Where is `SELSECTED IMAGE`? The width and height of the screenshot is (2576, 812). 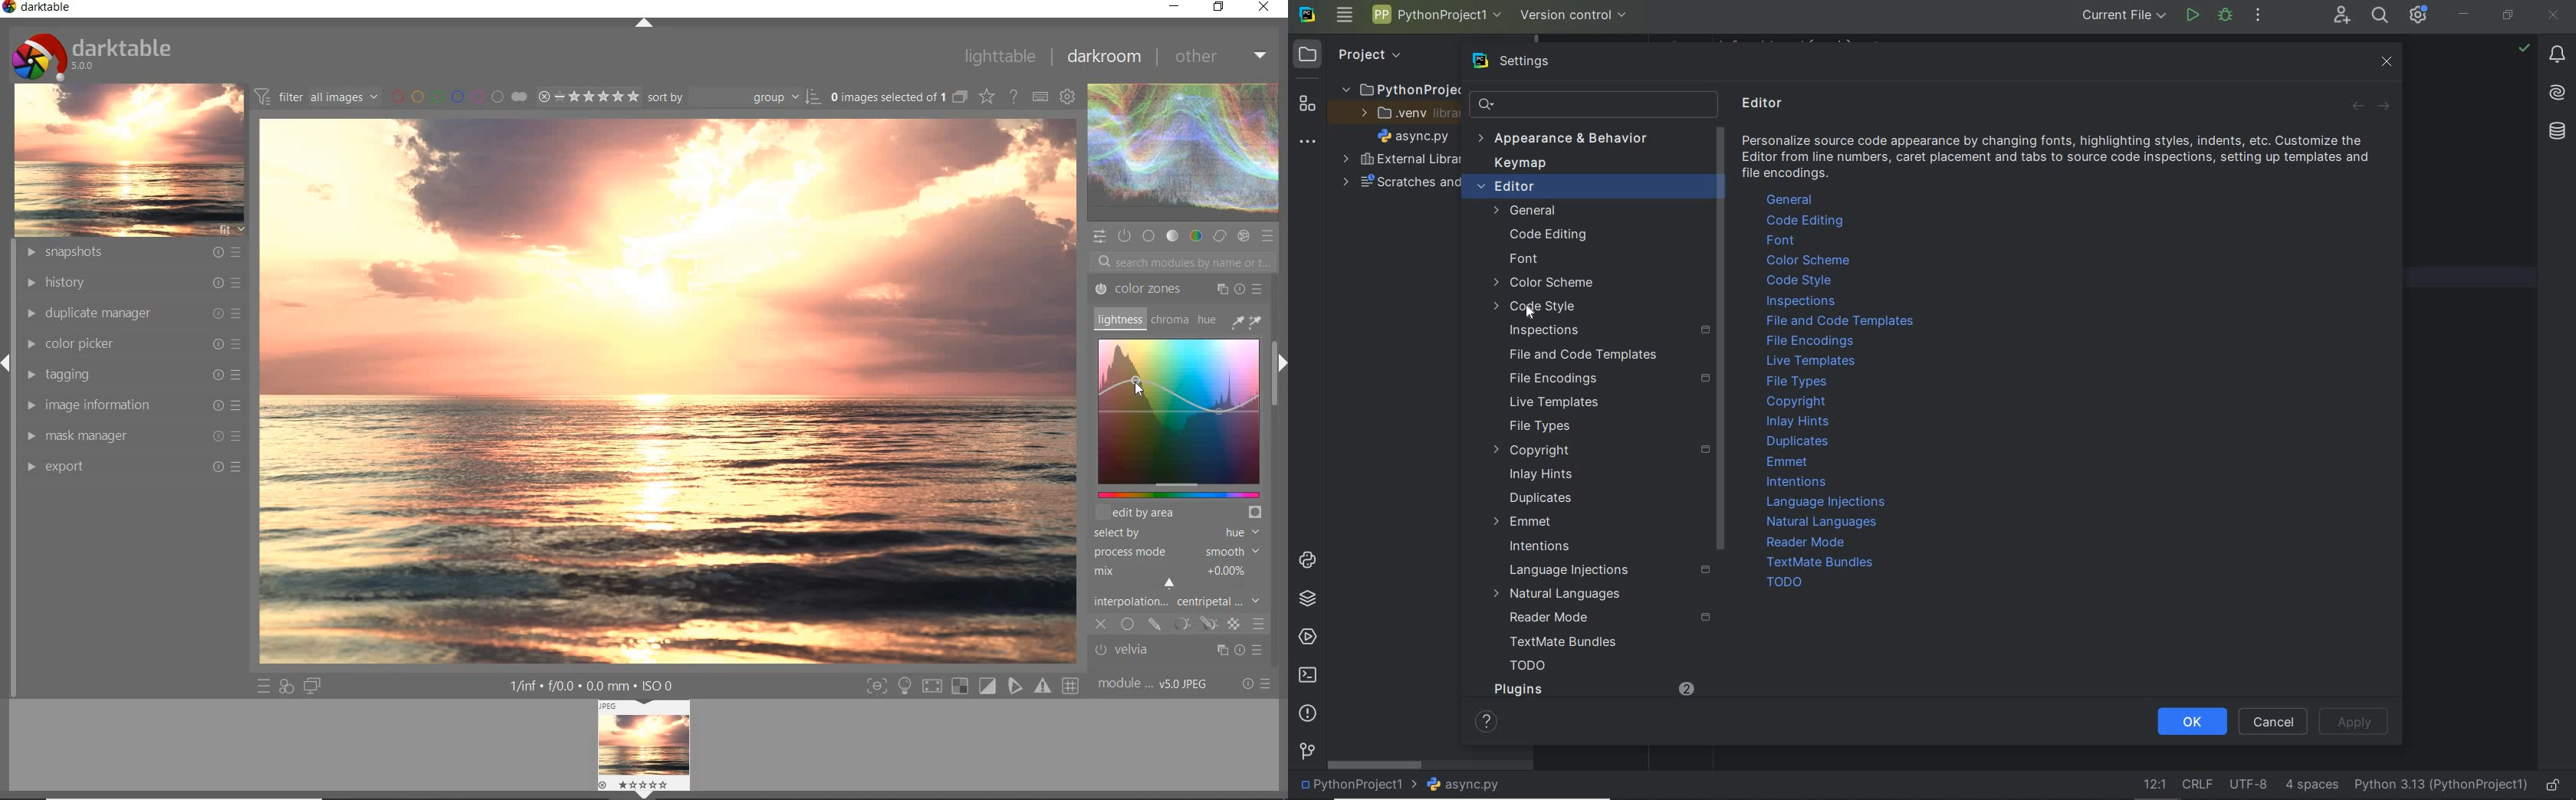 SELSECTED IMAGE is located at coordinates (885, 97).